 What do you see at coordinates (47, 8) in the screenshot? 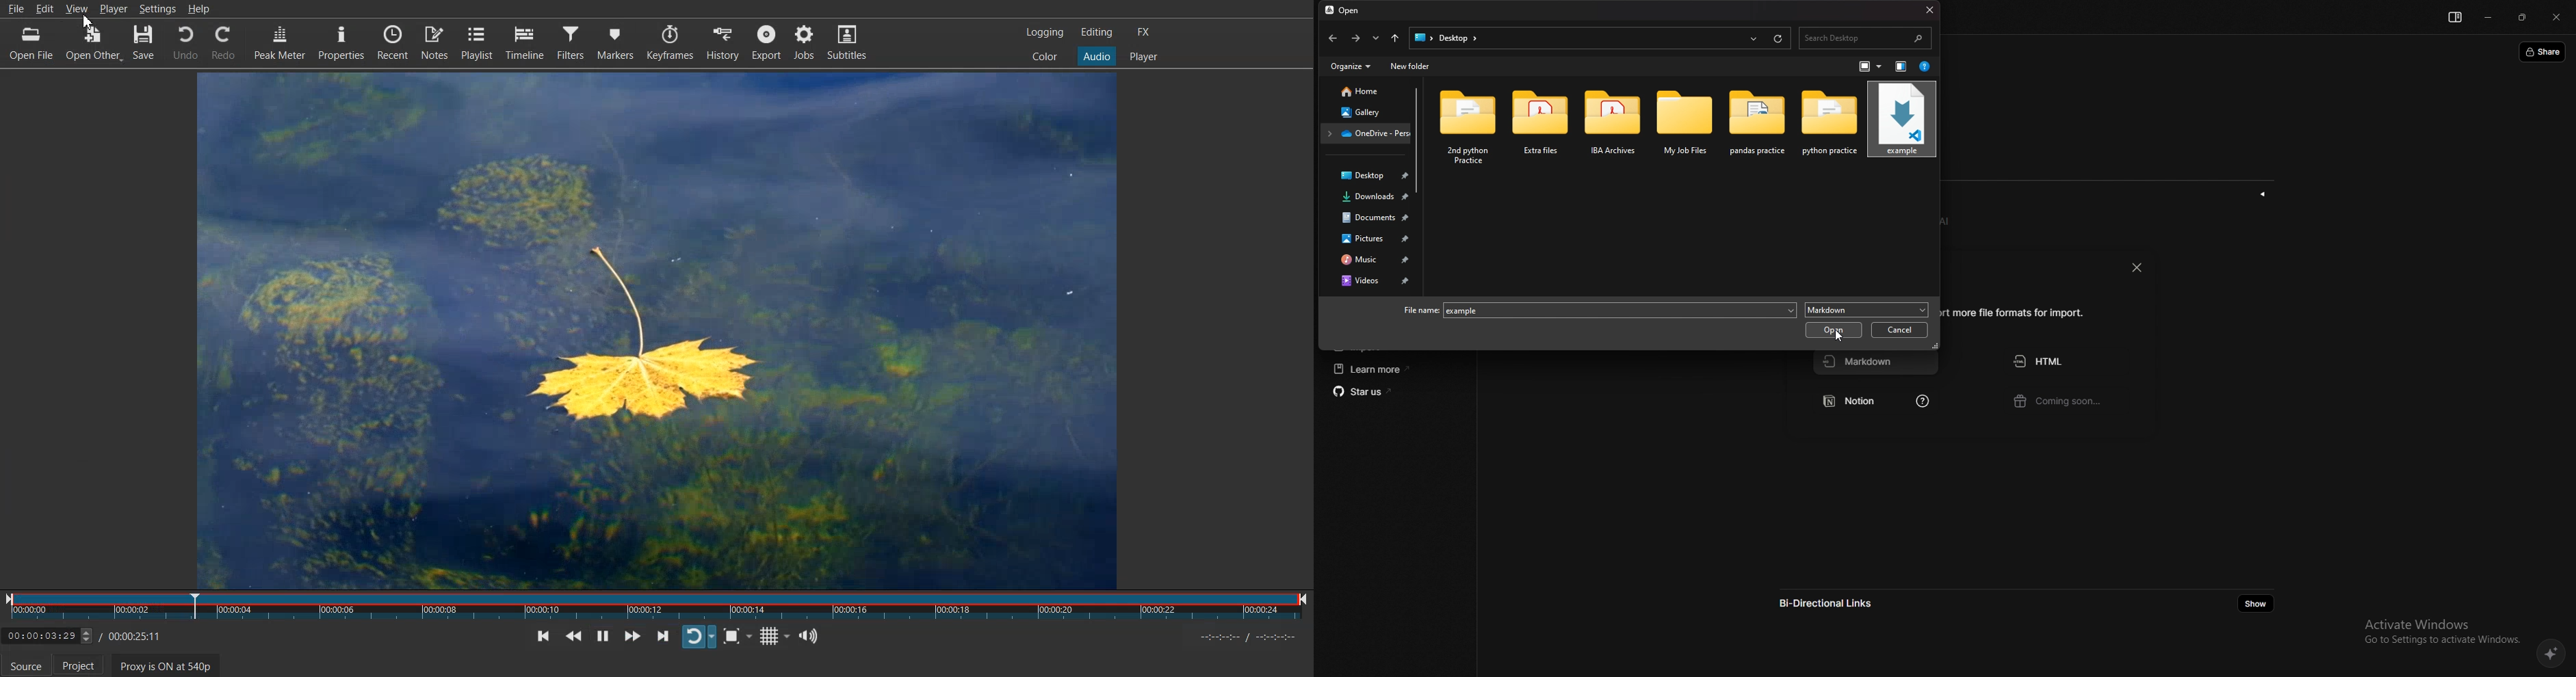
I see `Edit` at bounding box center [47, 8].